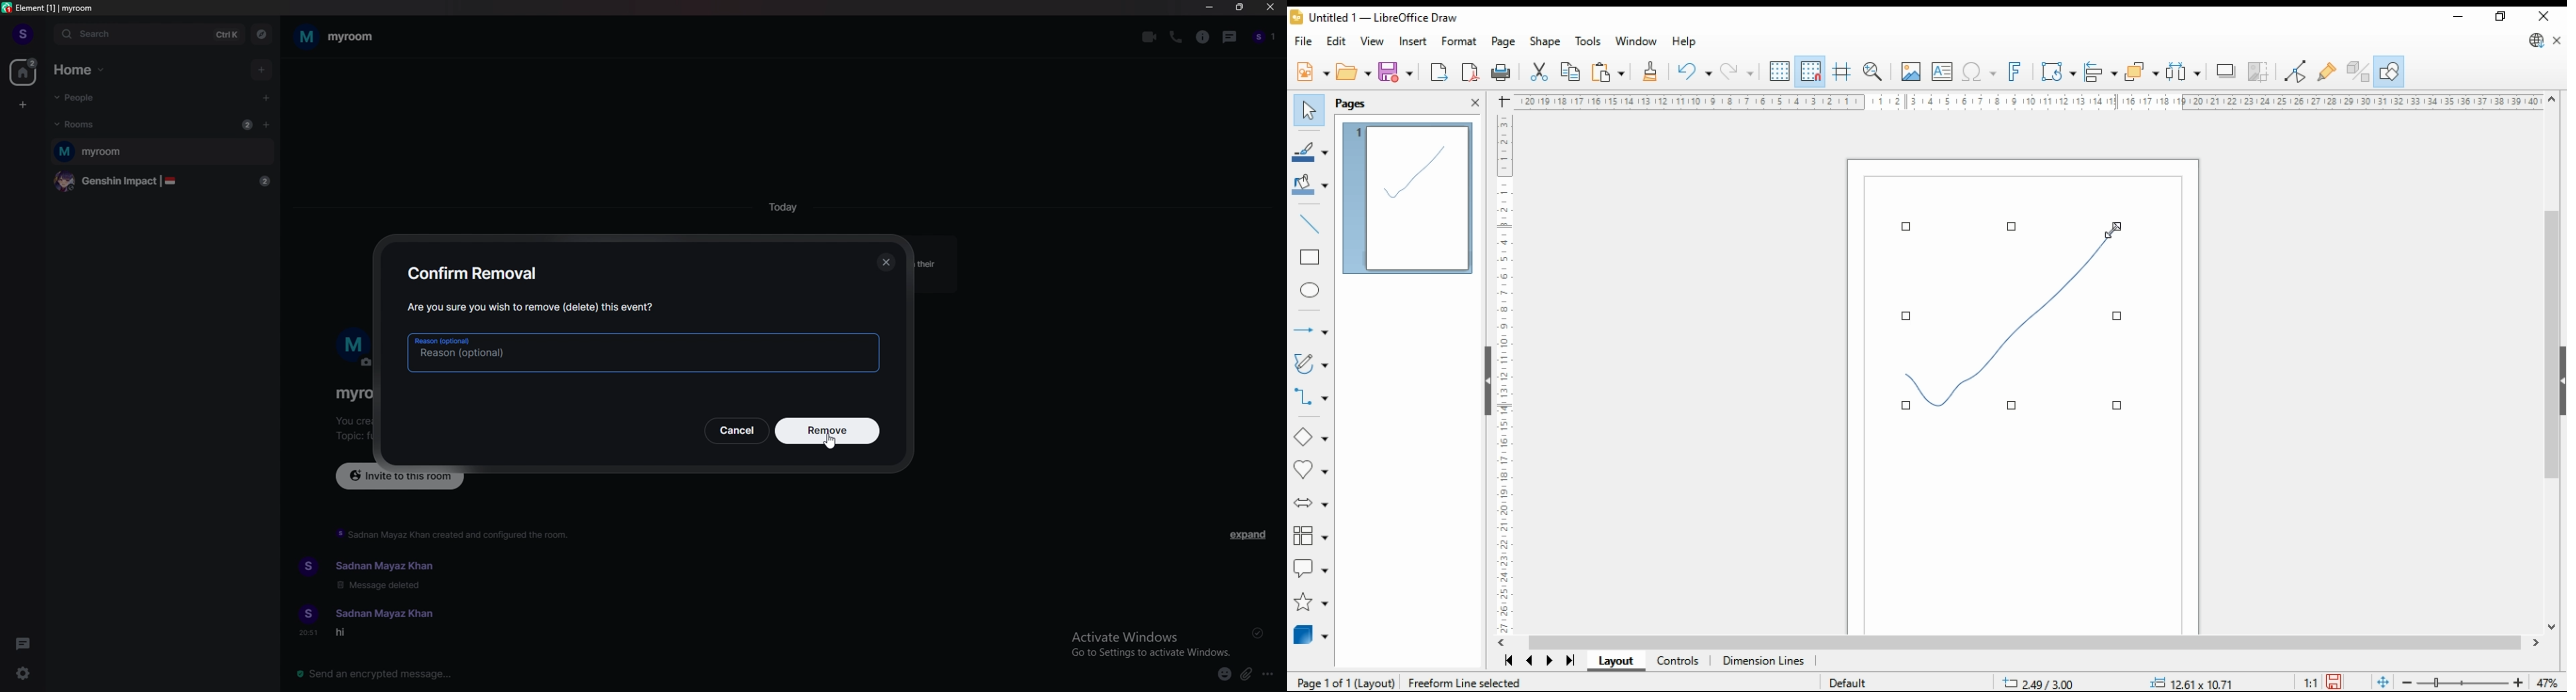 Image resolution: width=2576 pixels, height=700 pixels. What do you see at coordinates (1310, 471) in the screenshot?
I see `symbol shapes` at bounding box center [1310, 471].